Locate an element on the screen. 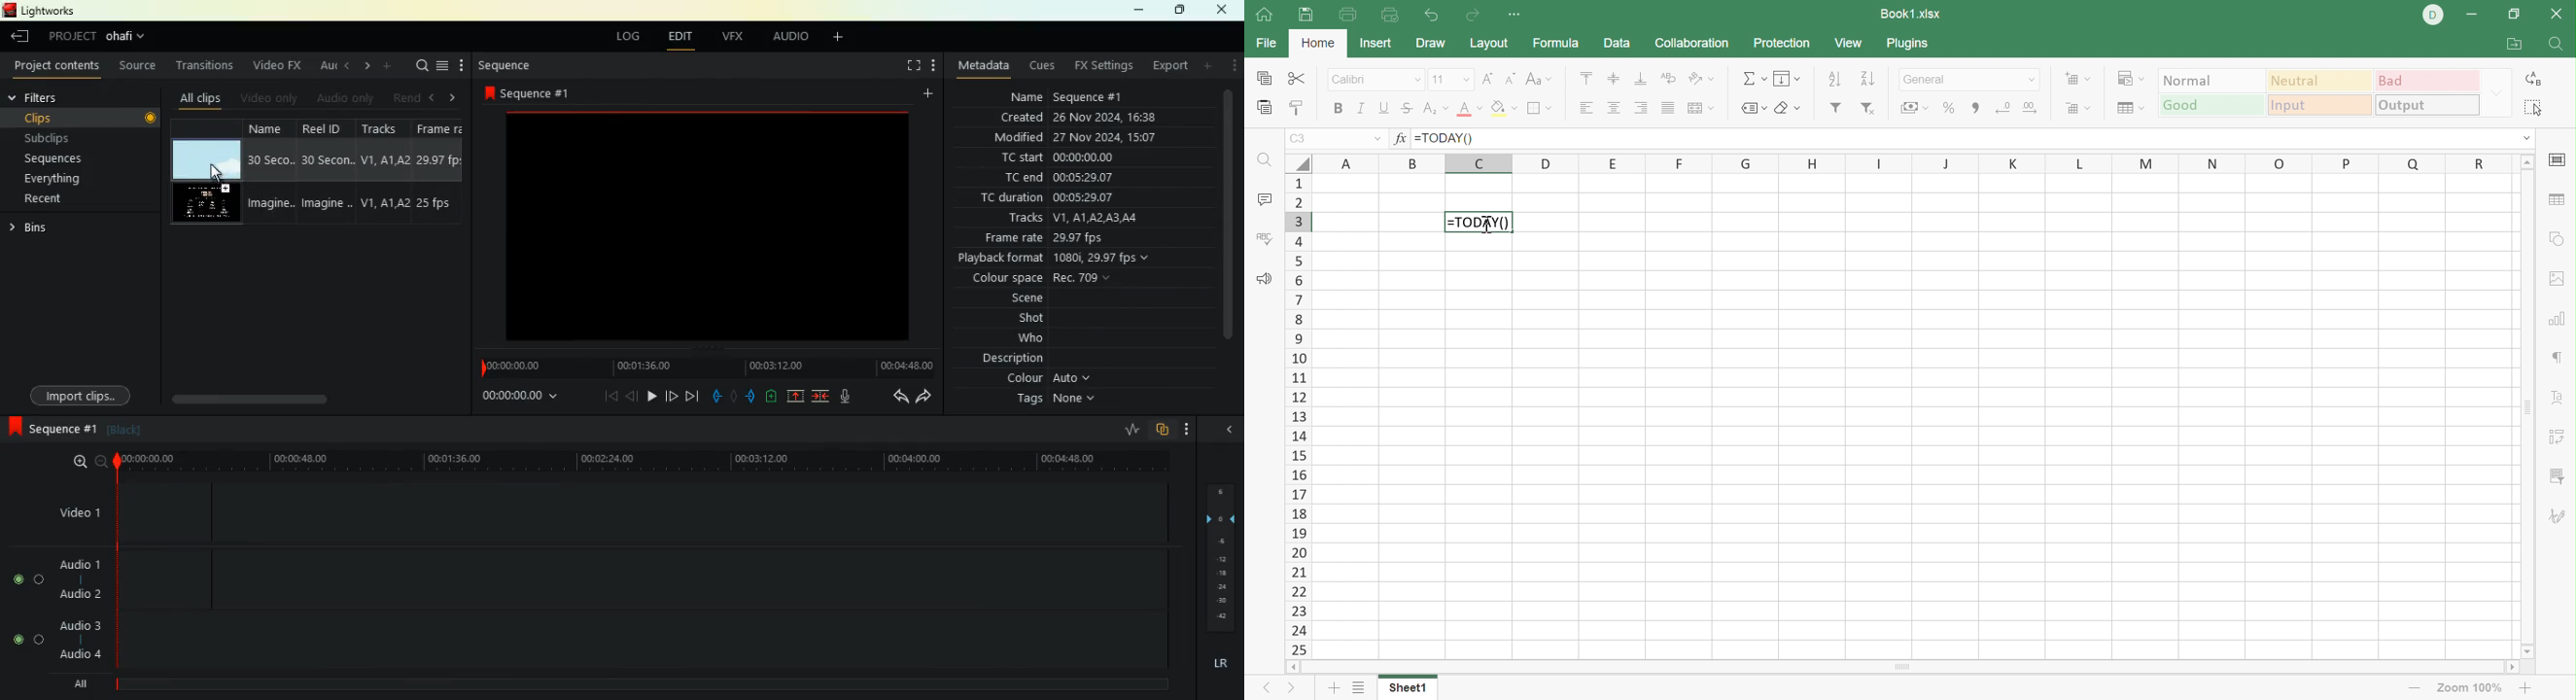 The width and height of the screenshot is (2576, 700). audio 1 is located at coordinates (73, 565).